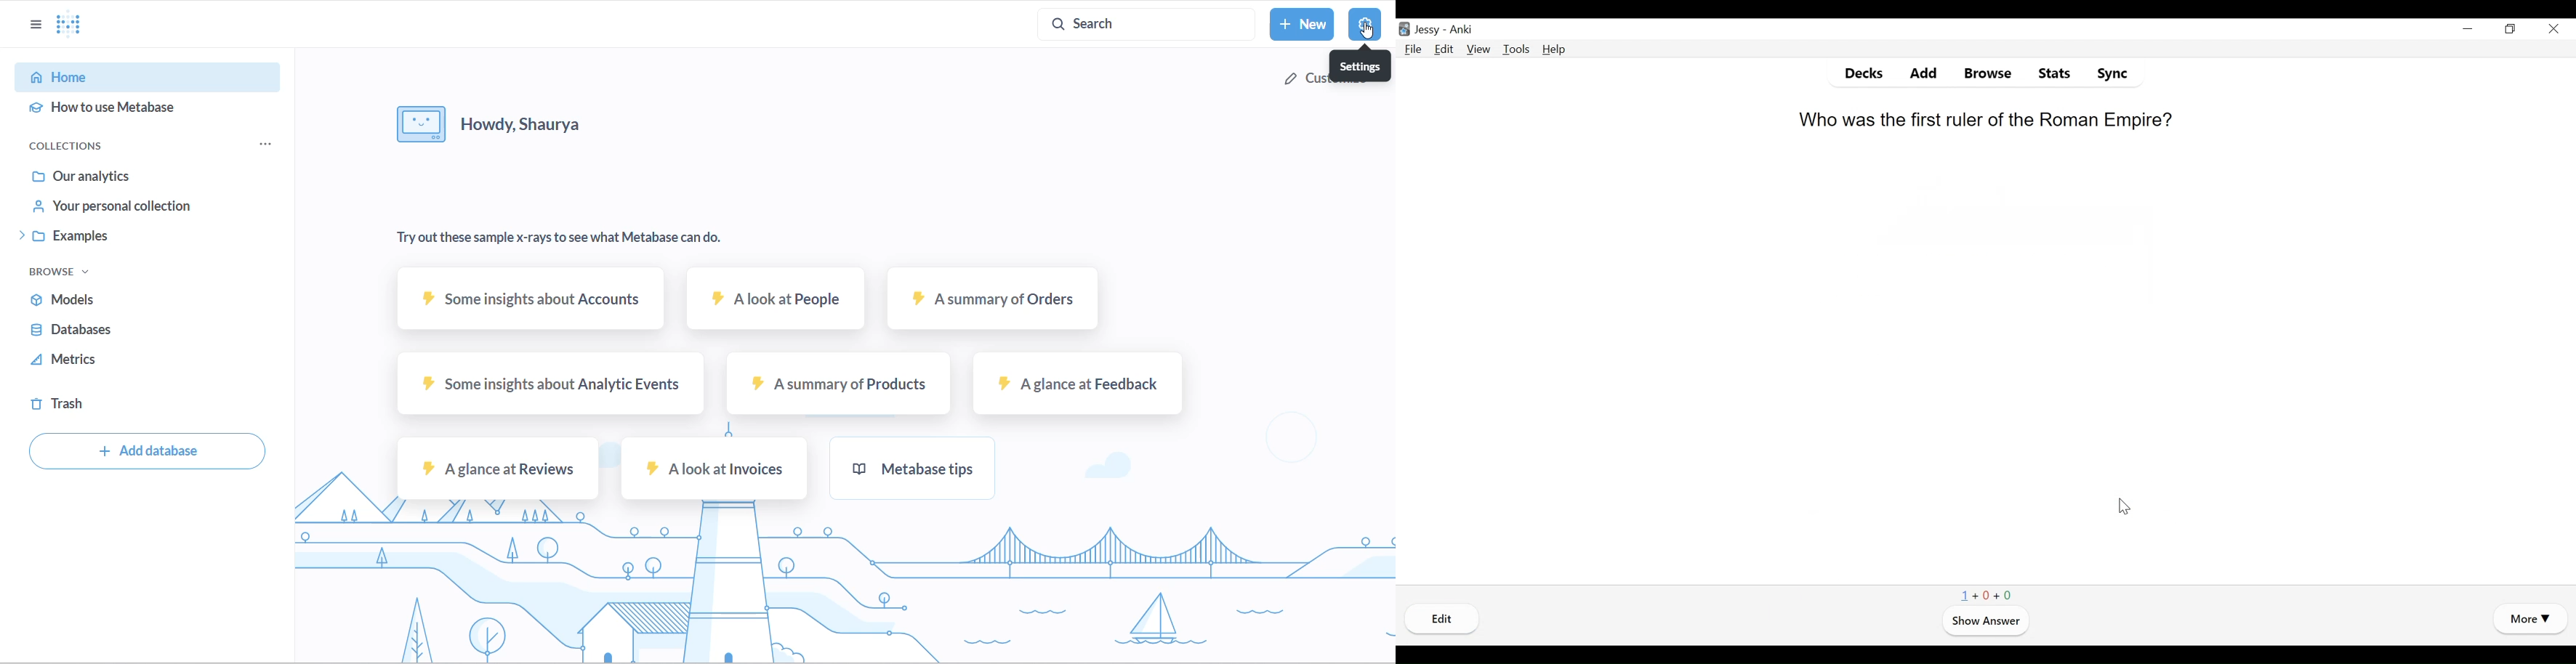 The image size is (2576, 672). Describe the element at coordinates (1303, 24) in the screenshot. I see `NEW BUTTON` at that location.